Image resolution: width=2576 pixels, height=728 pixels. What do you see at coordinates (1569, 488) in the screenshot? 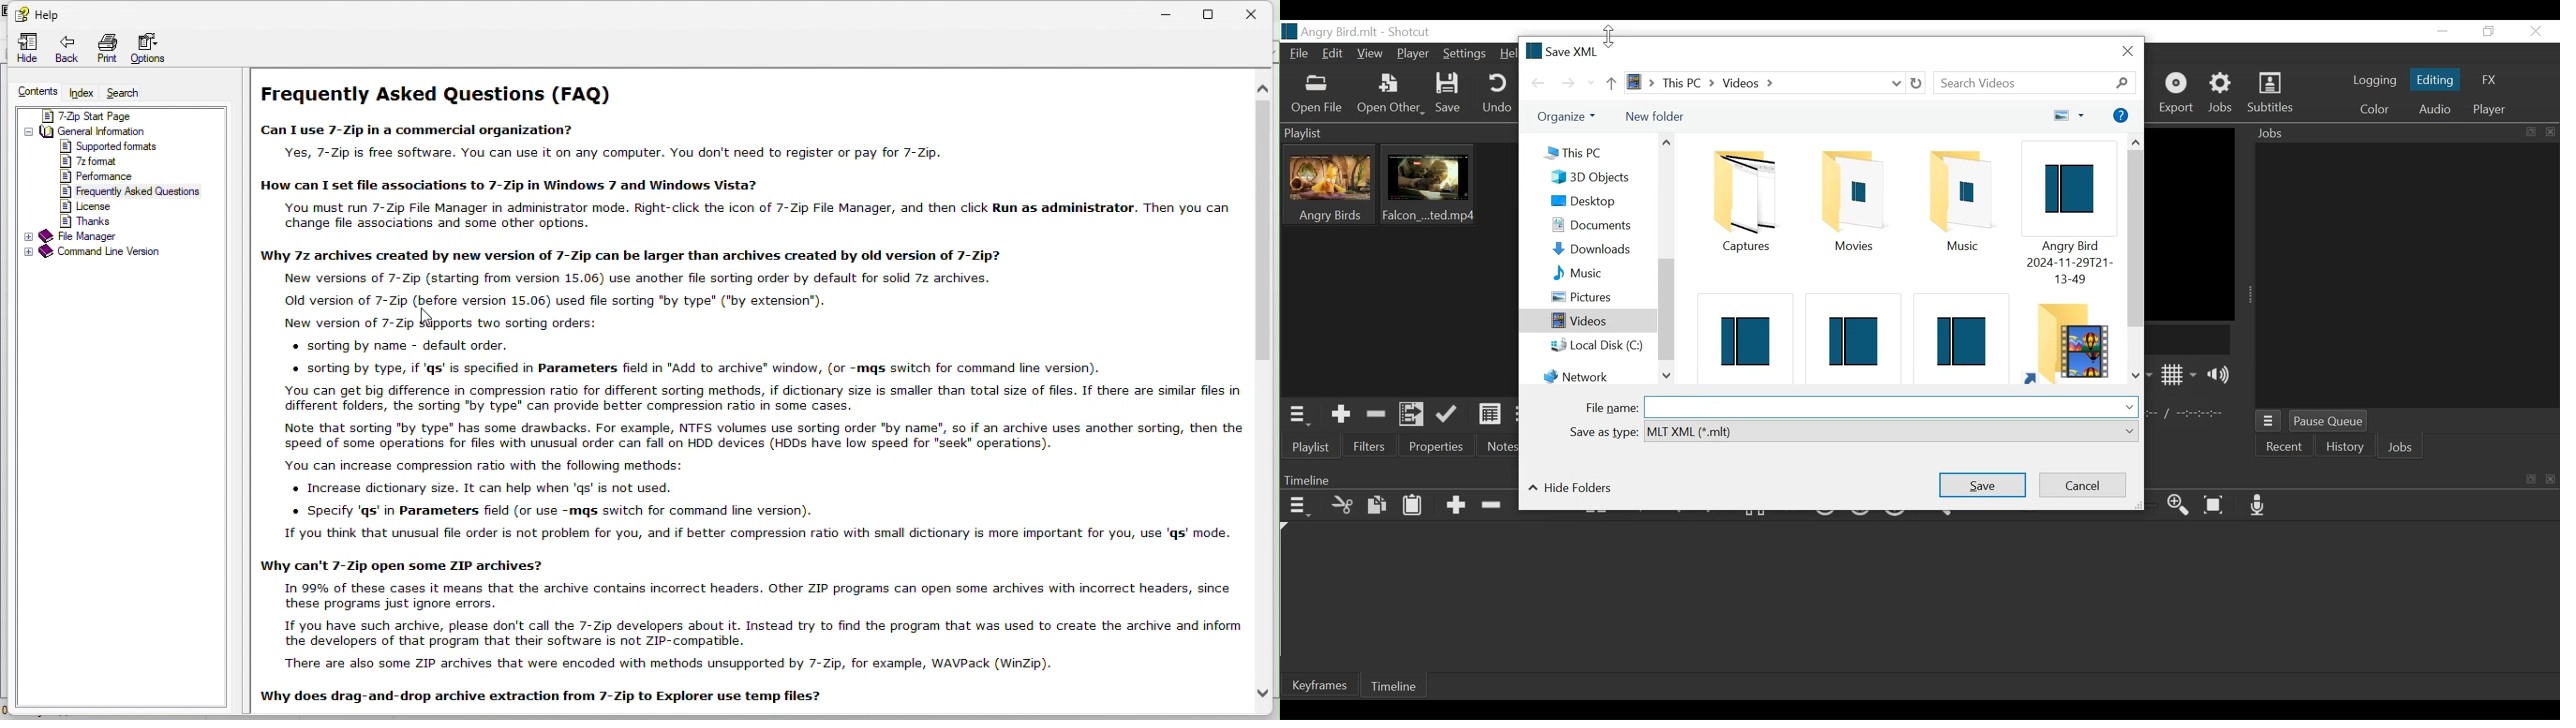
I see `Hide folders` at bounding box center [1569, 488].